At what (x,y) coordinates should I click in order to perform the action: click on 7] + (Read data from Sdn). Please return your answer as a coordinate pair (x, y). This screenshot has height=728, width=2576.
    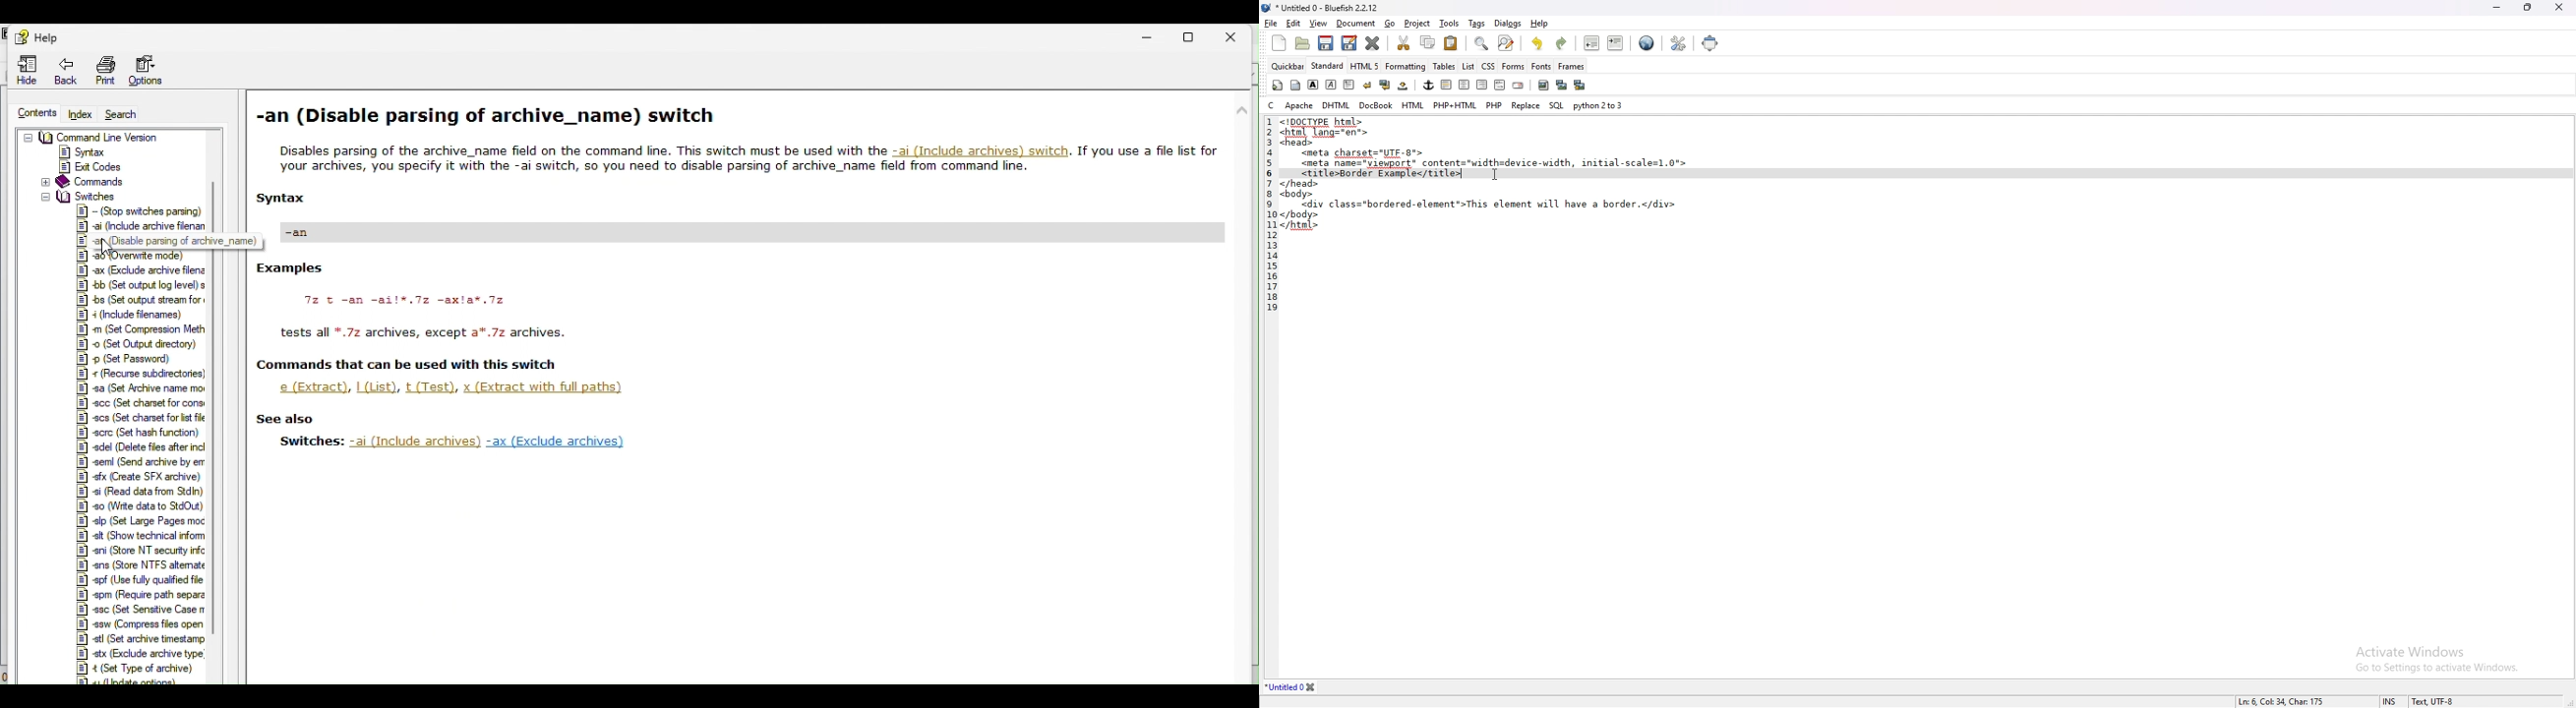
    Looking at the image, I should click on (135, 490).